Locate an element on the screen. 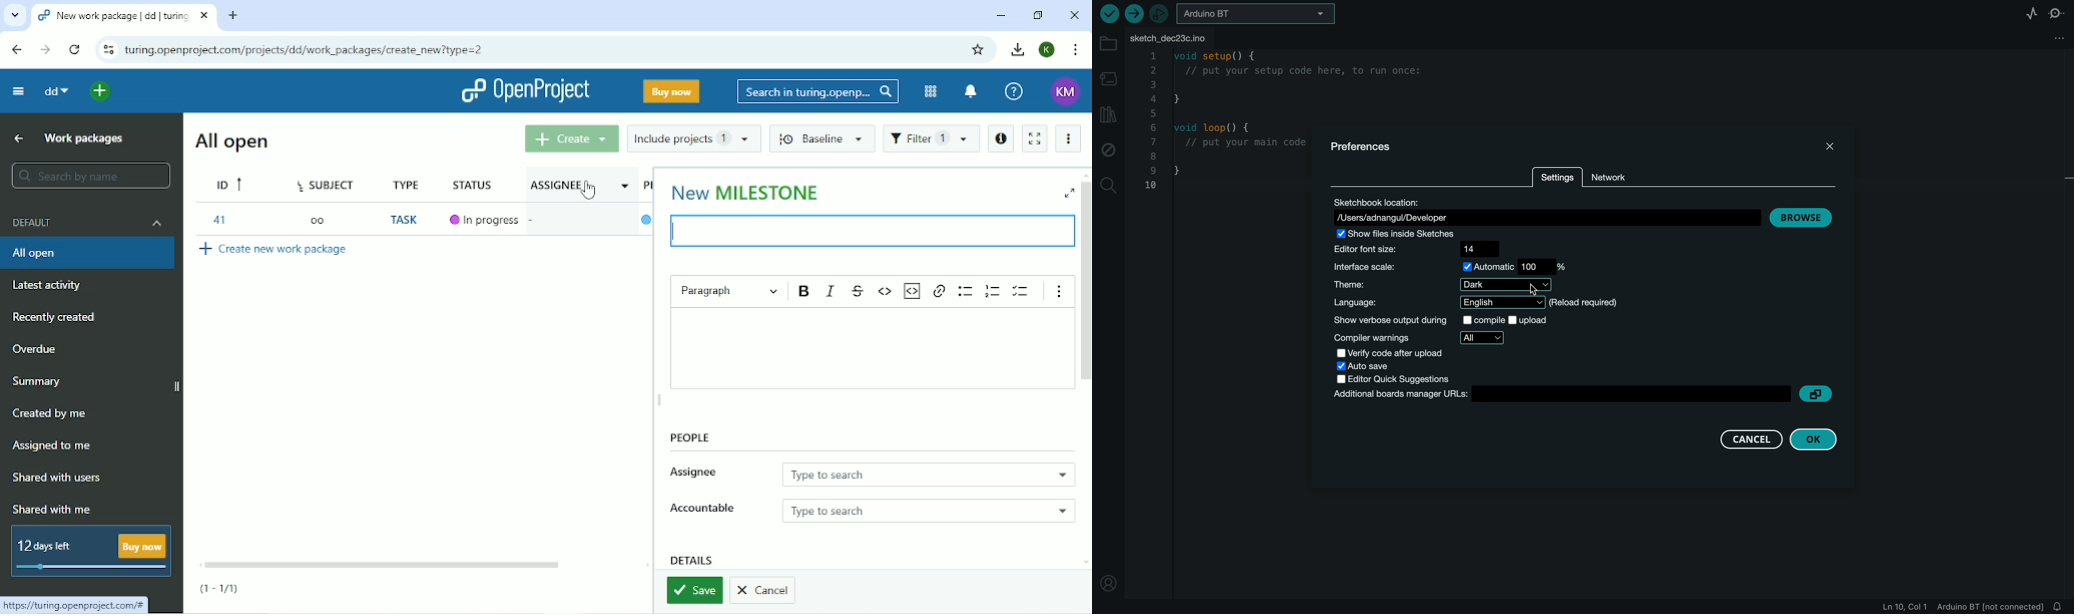 The width and height of the screenshot is (2100, 616). OpenProject is located at coordinates (523, 91).